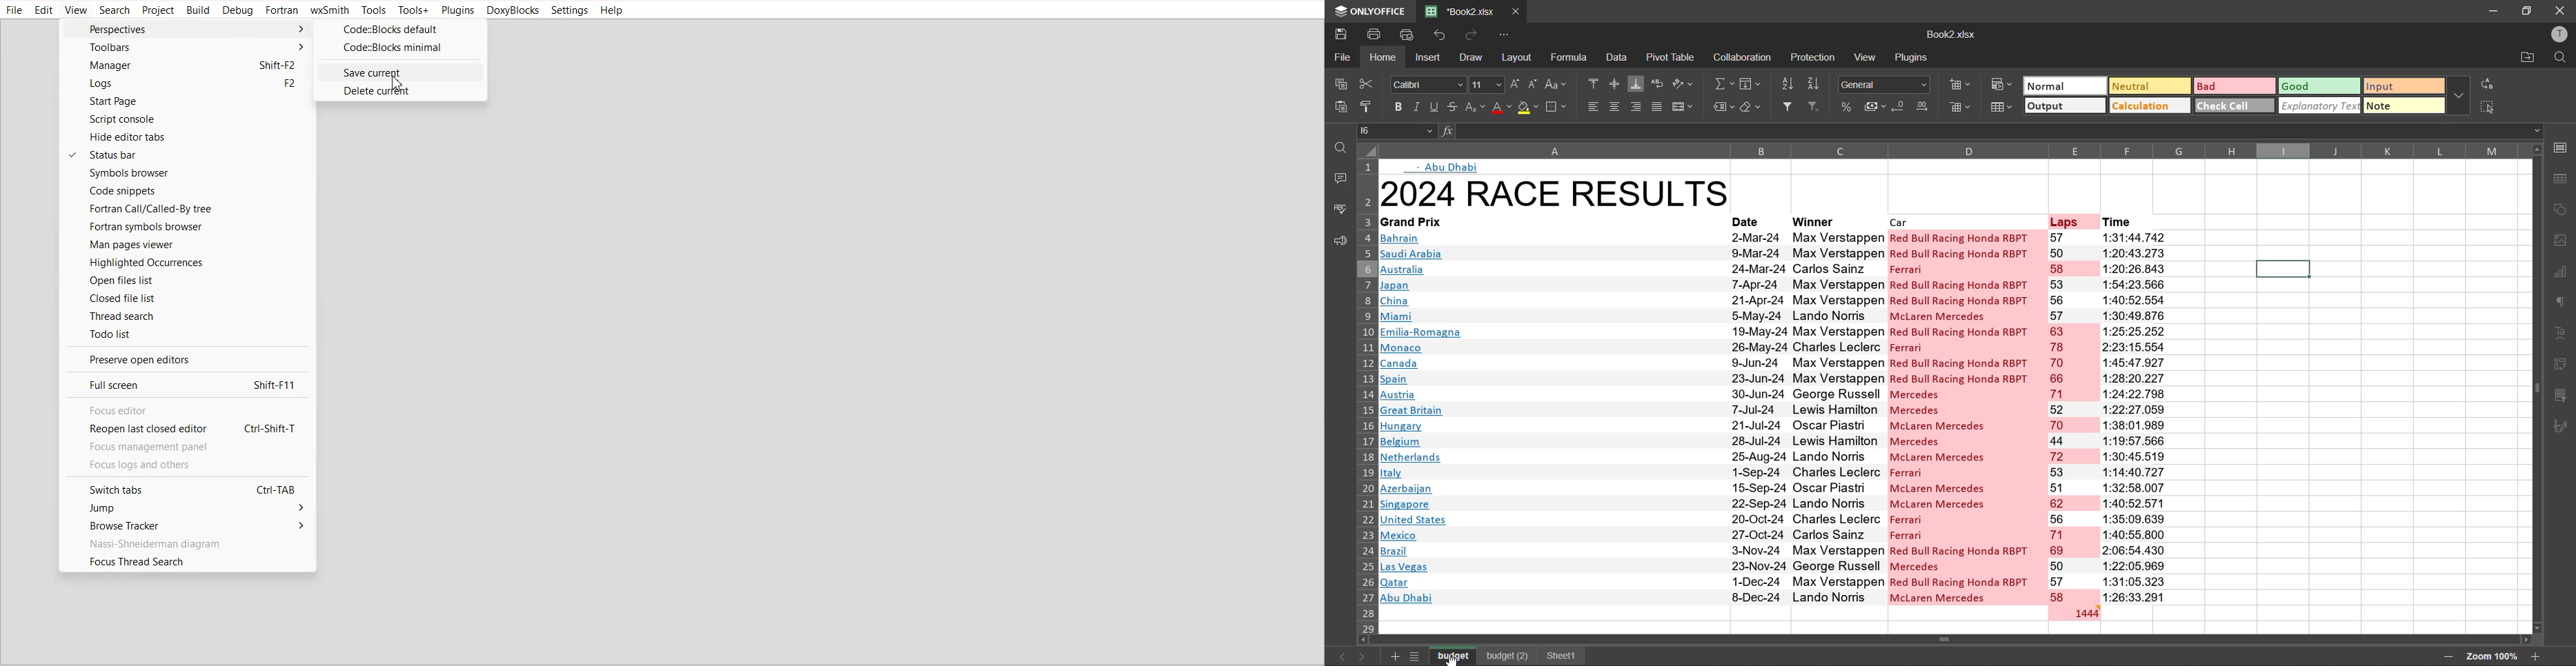 The height and width of the screenshot is (672, 2576). What do you see at coordinates (1951, 37) in the screenshot?
I see `file name` at bounding box center [1951, 37].